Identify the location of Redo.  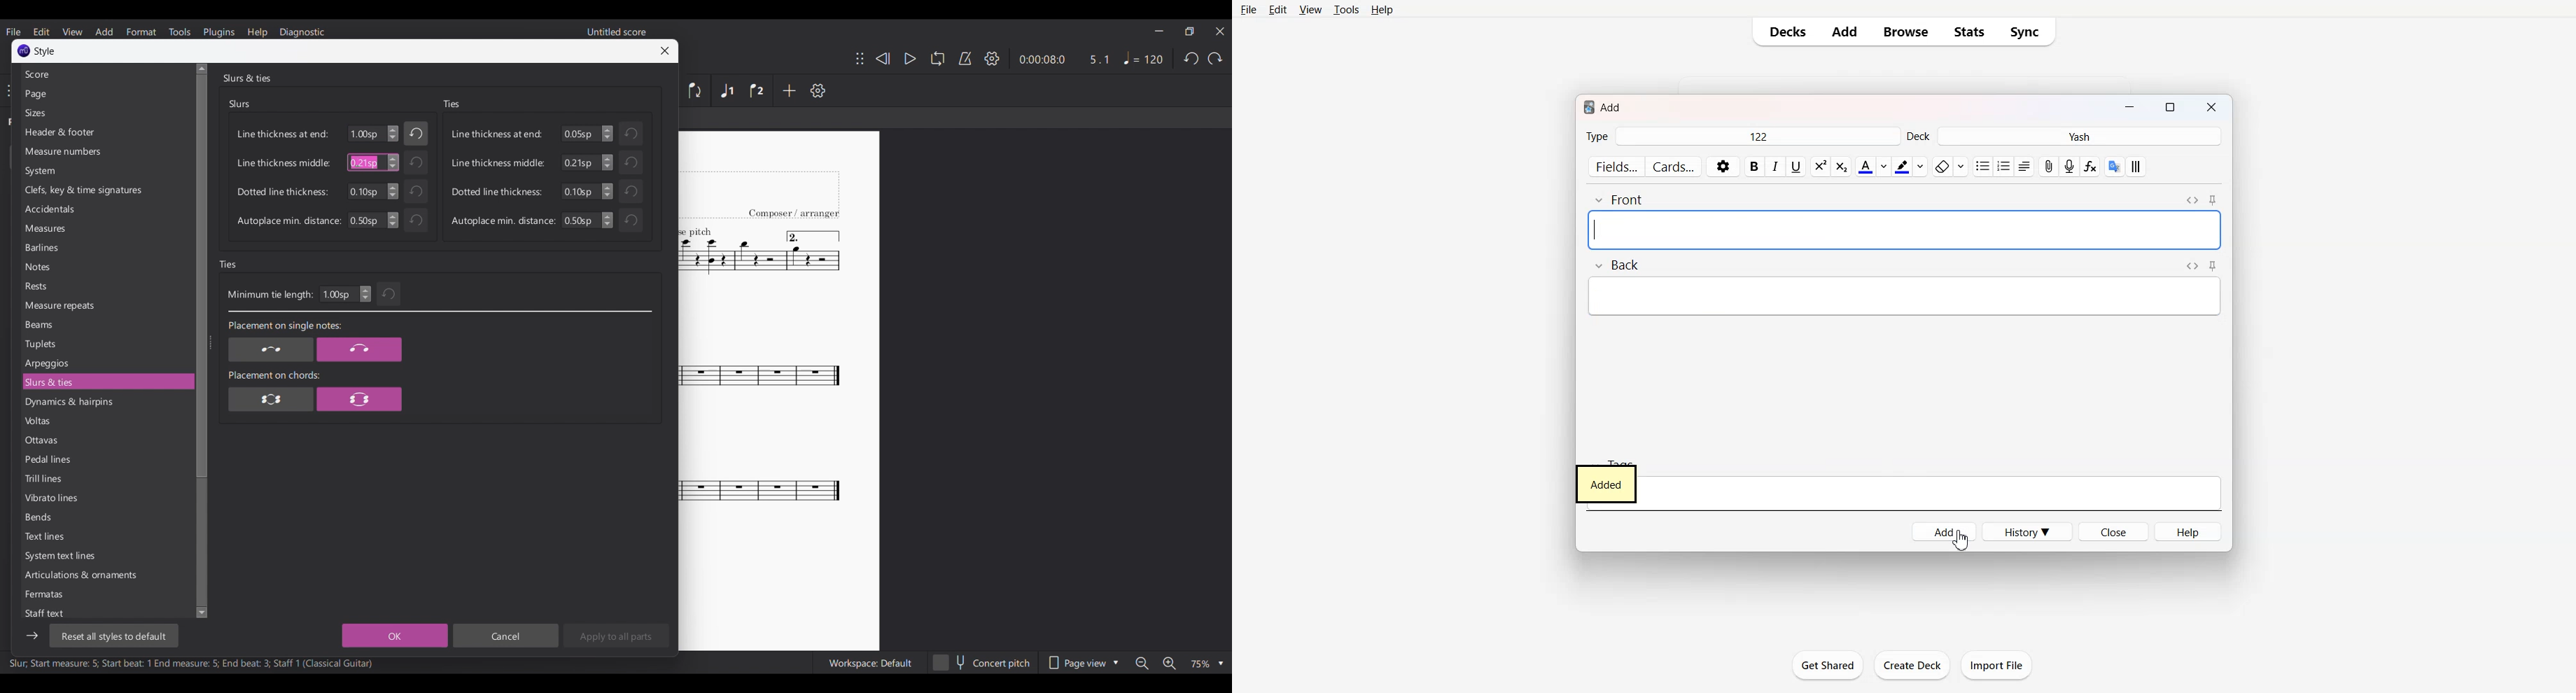
(1215, 58).